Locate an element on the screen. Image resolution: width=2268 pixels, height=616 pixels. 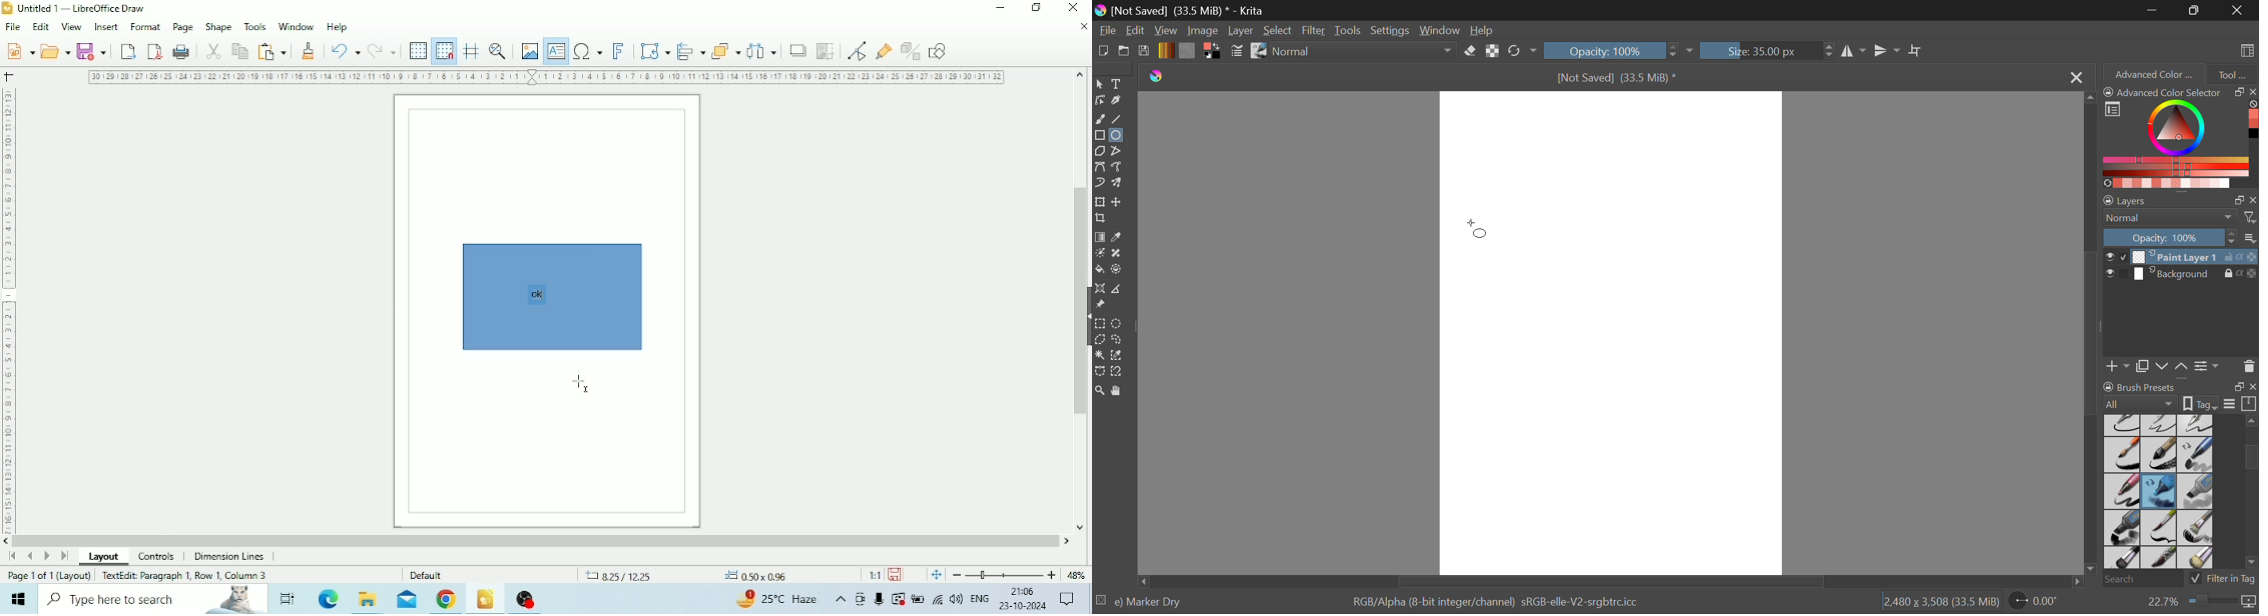
Page is located at coordinates (182, 26).